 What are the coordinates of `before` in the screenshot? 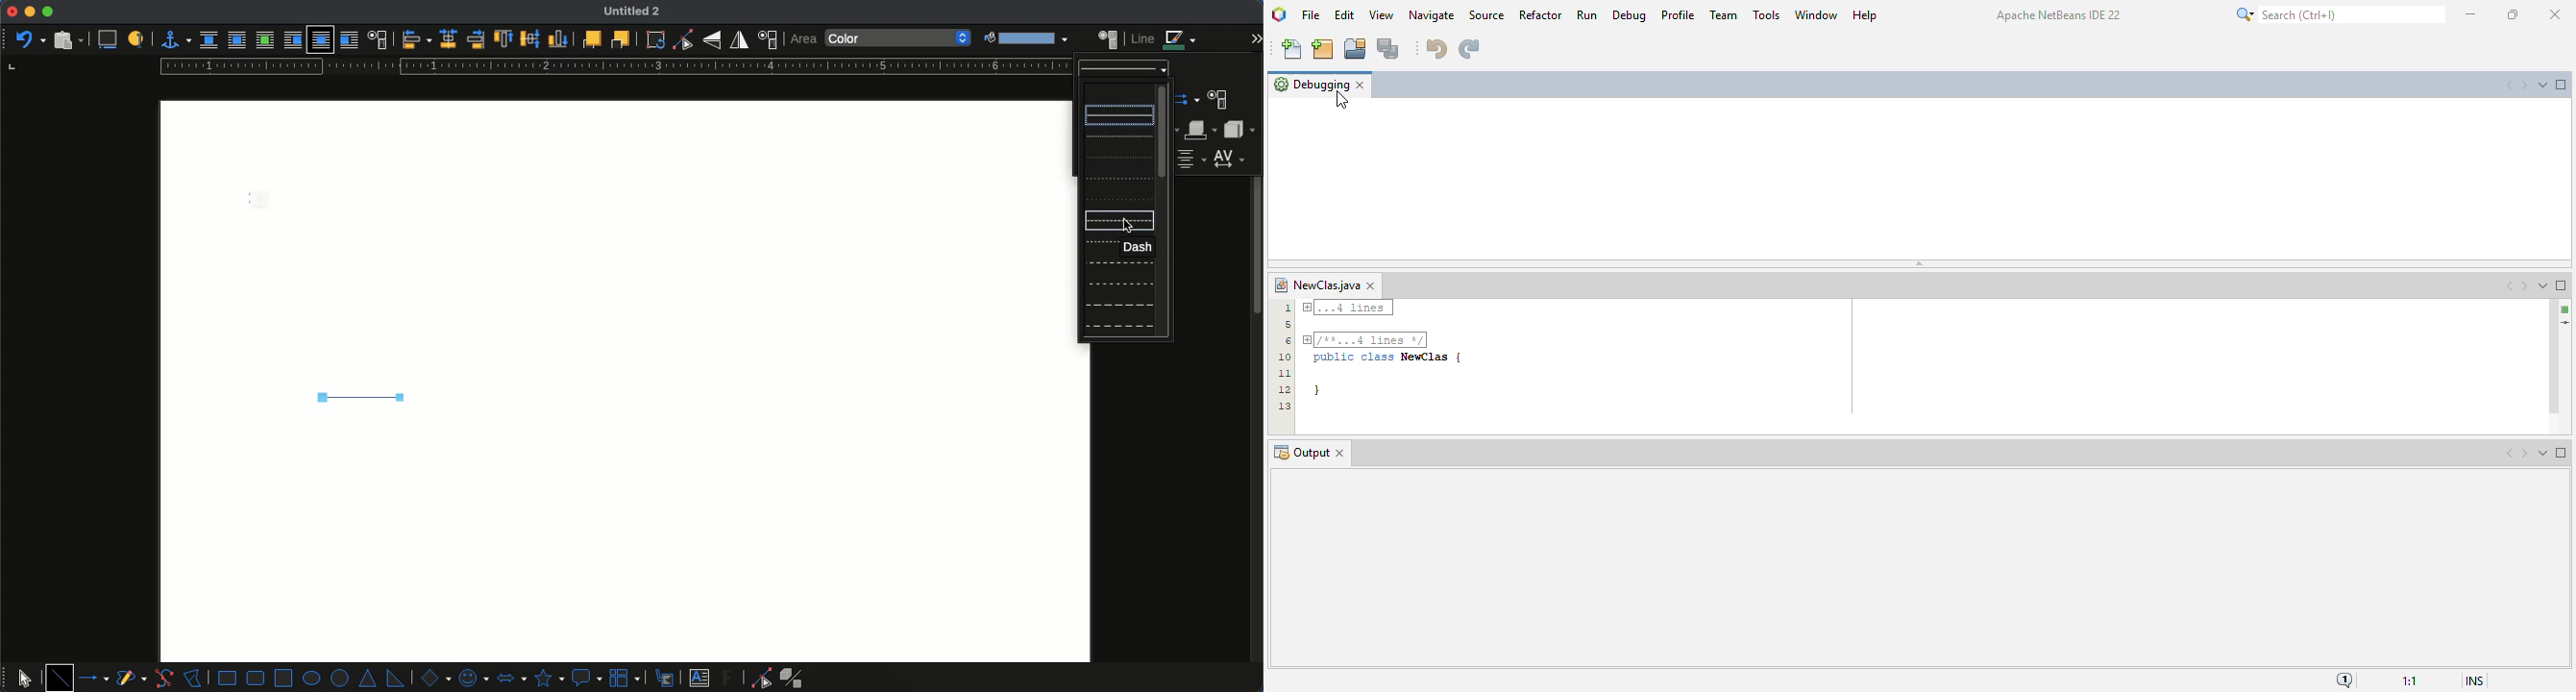 It's located at (292, 40).